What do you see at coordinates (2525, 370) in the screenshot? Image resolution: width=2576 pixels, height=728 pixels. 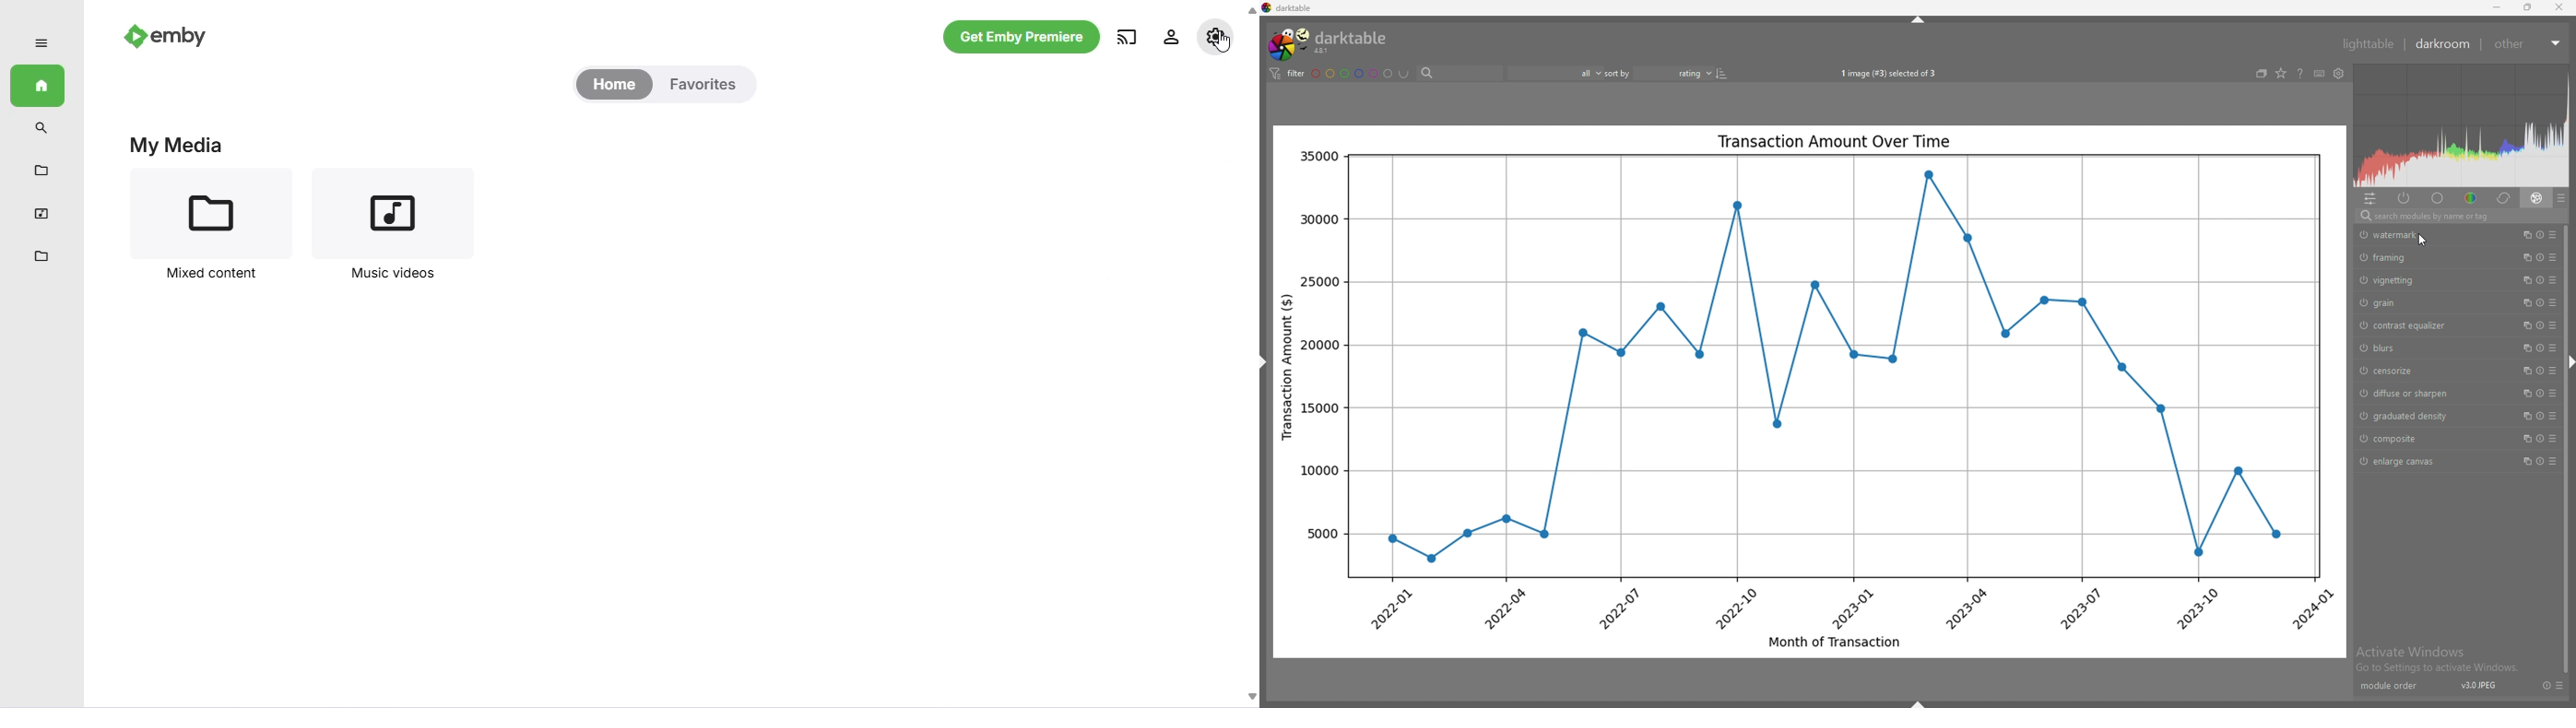 I see `multiple instances action` at bounding box center [2525, 370].